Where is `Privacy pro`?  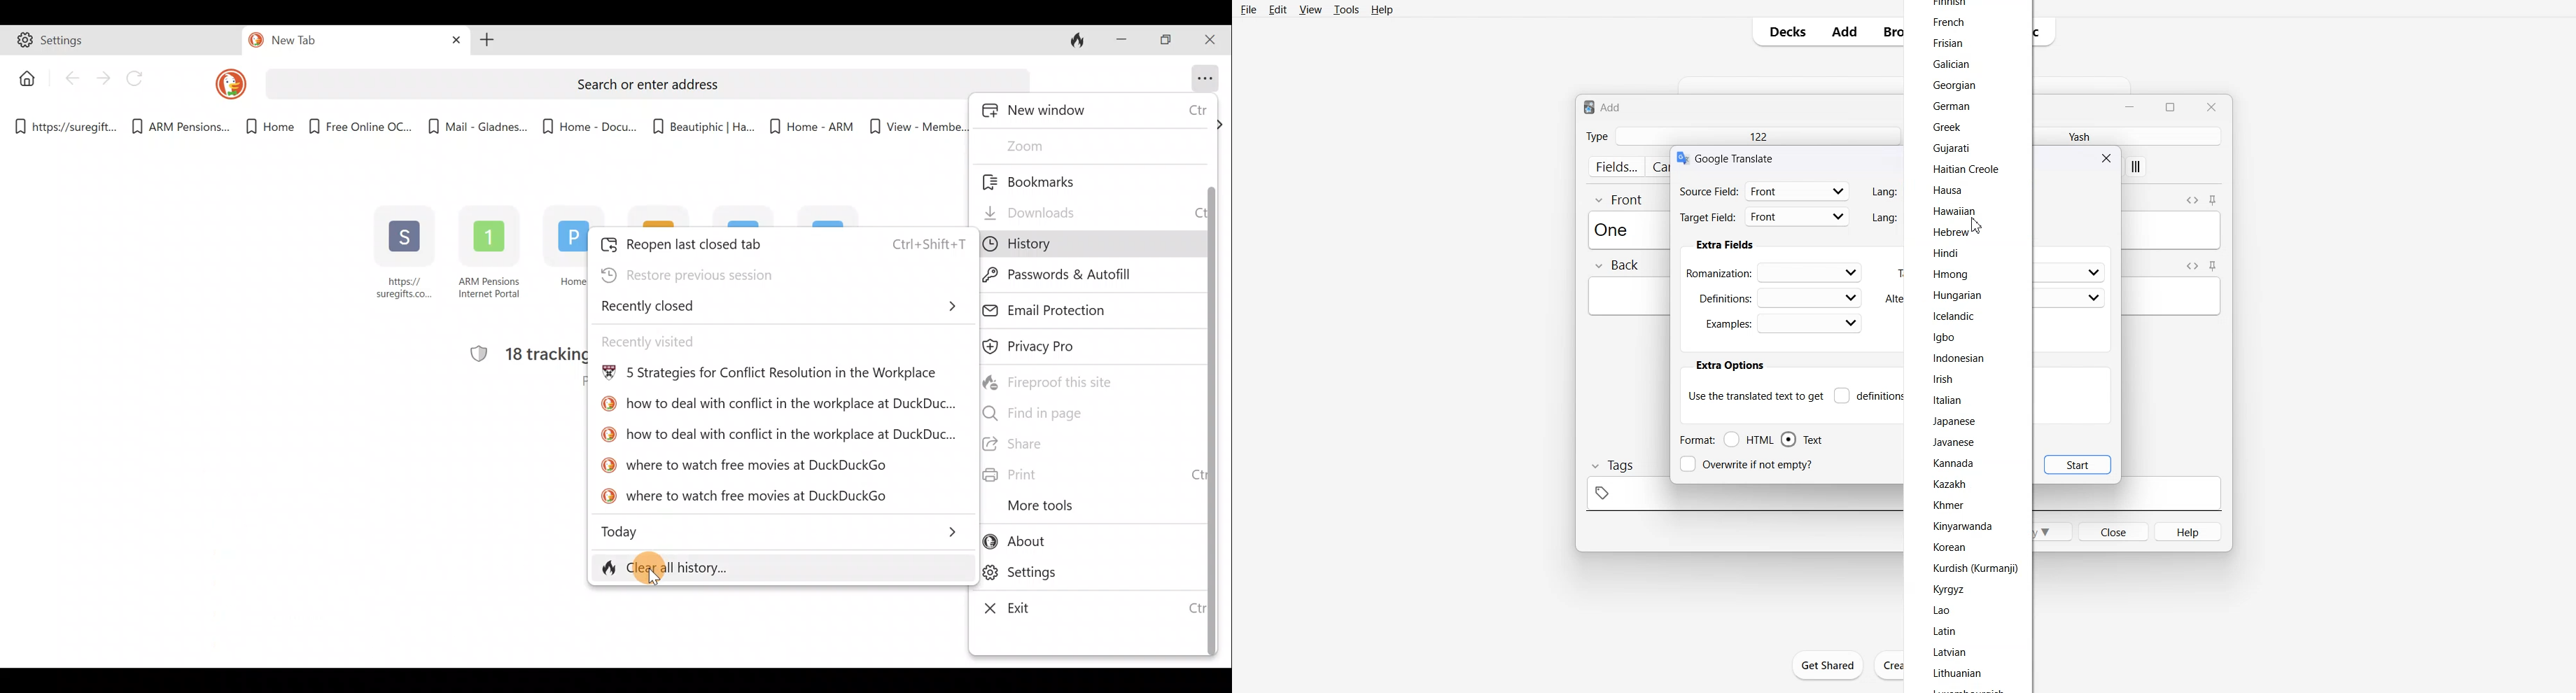 Privacy pro is located at coordinates (1057, 347).